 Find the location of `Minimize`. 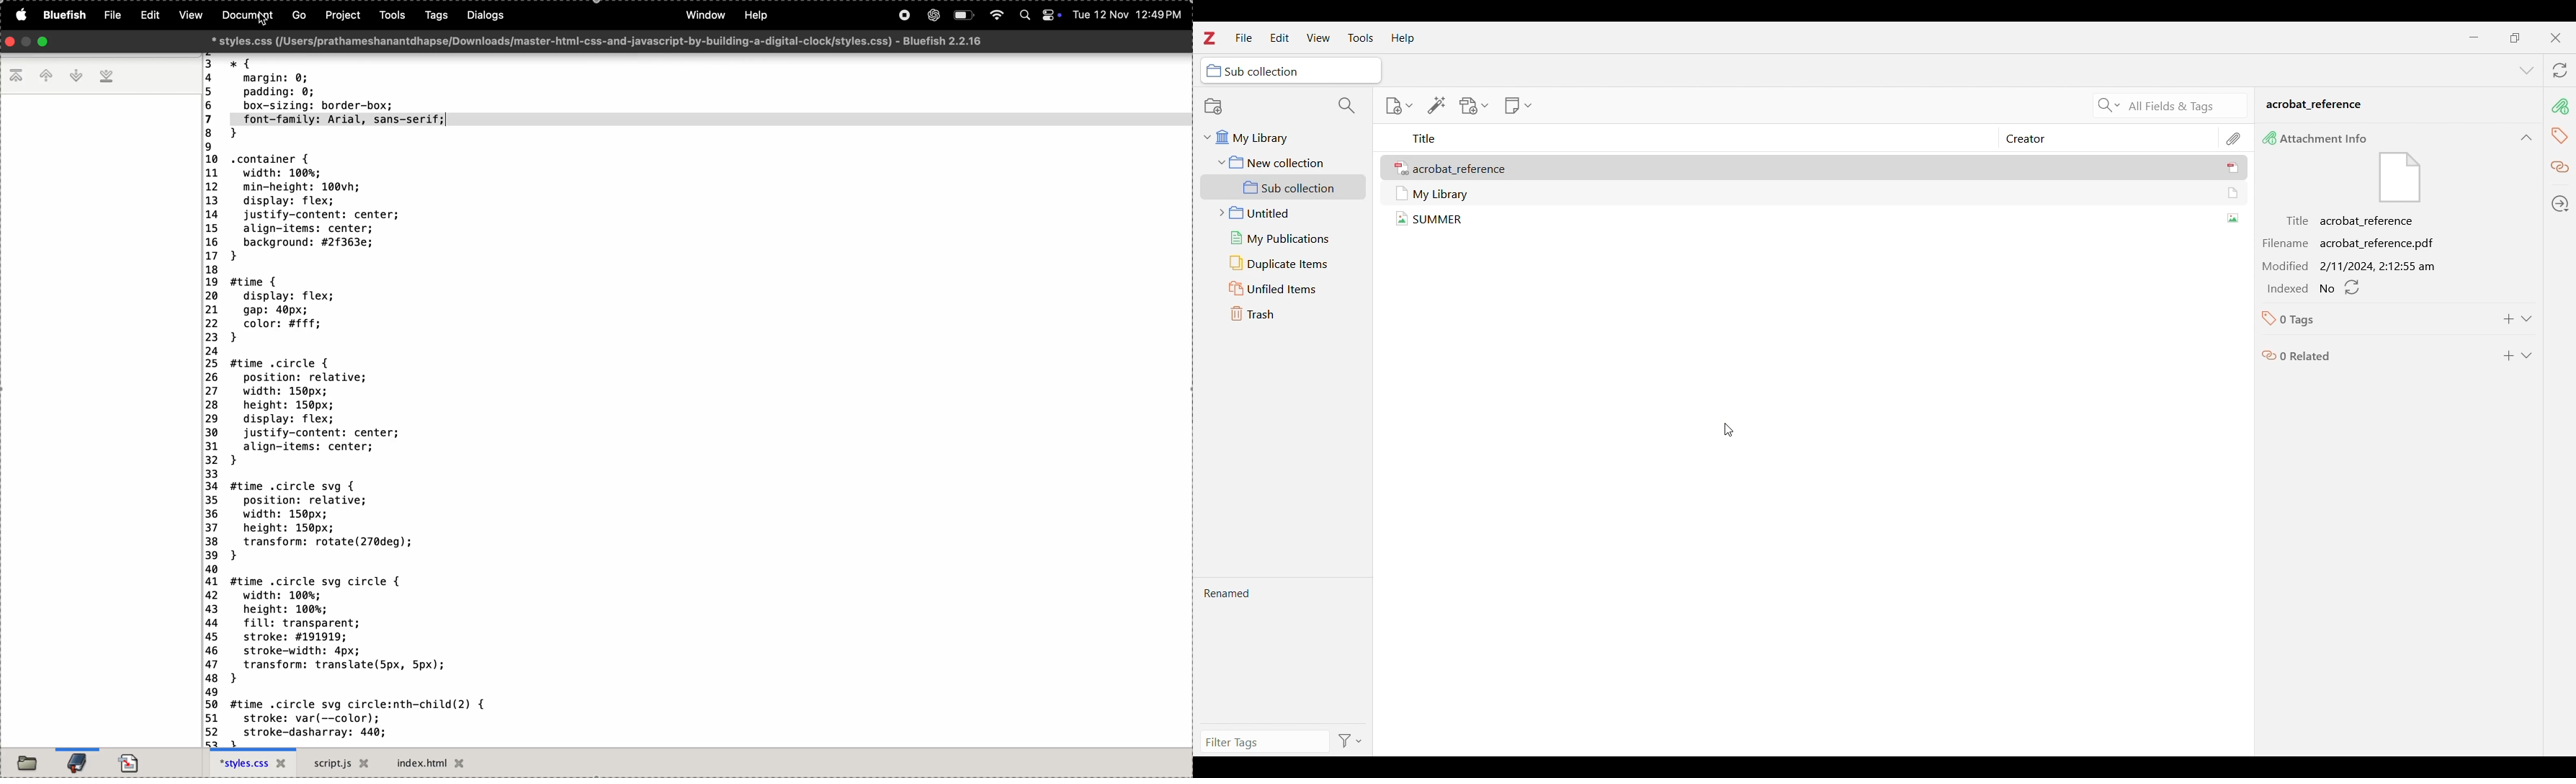

Minimize is located at coordinates (2474, 37).